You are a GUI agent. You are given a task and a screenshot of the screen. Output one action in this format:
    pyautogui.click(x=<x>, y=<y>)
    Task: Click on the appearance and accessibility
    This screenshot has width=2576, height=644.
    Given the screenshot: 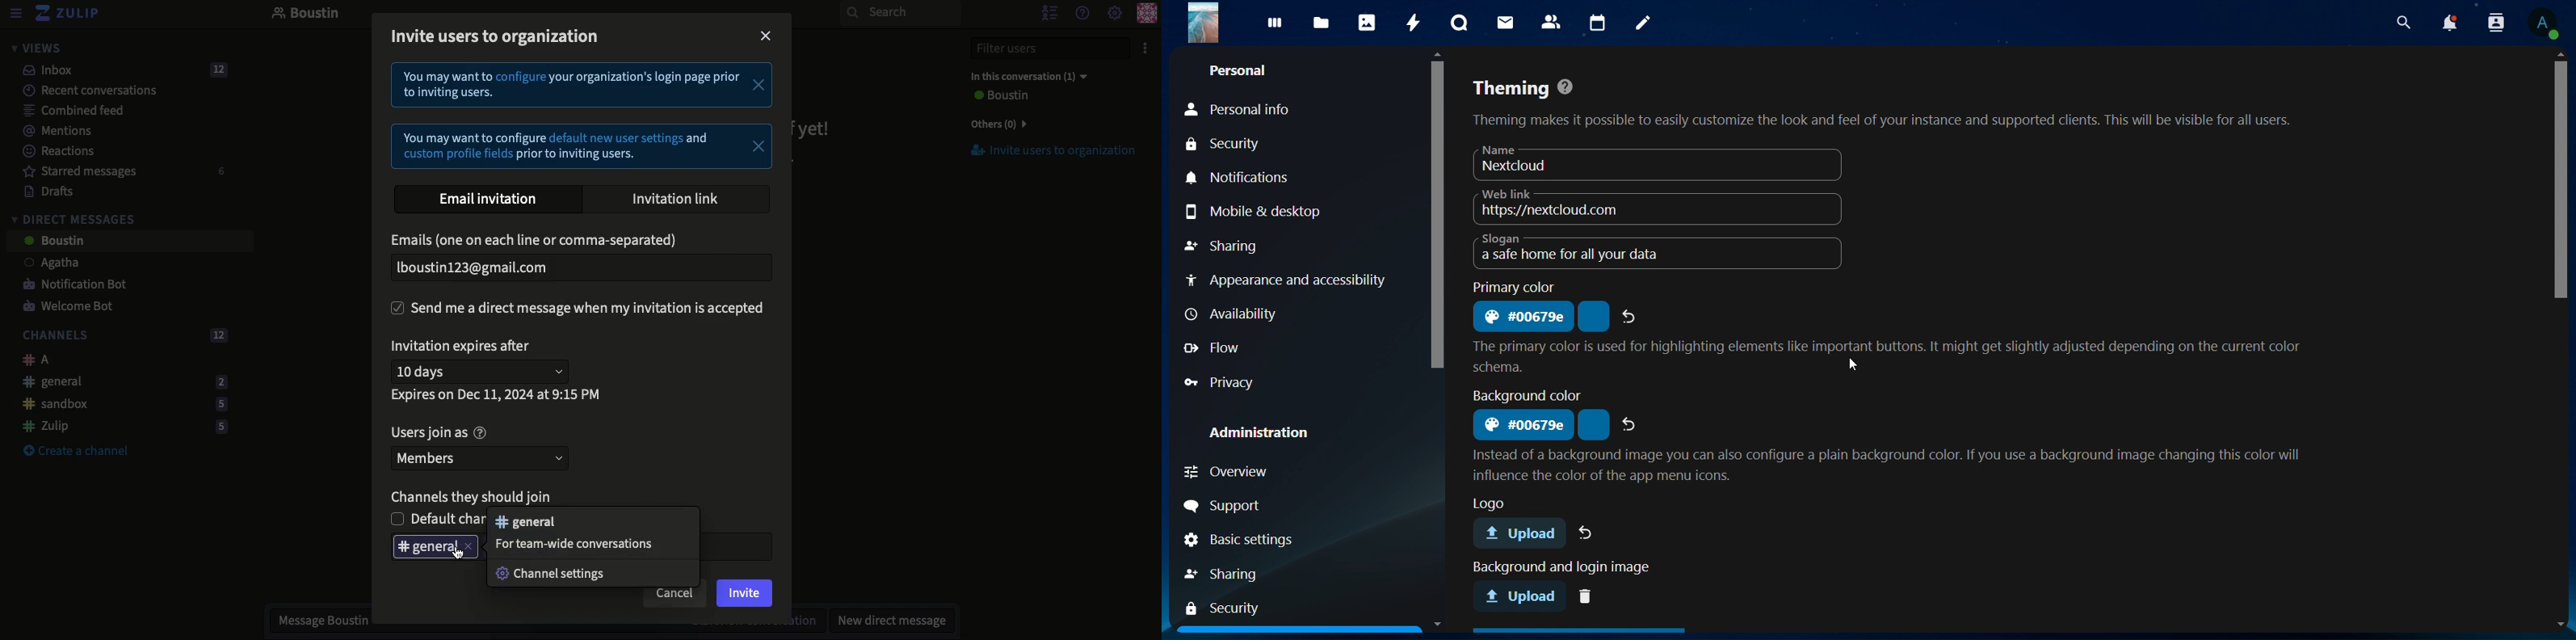 What is the action you would take?
    pyautogui.click(x=1284, y=279)
    